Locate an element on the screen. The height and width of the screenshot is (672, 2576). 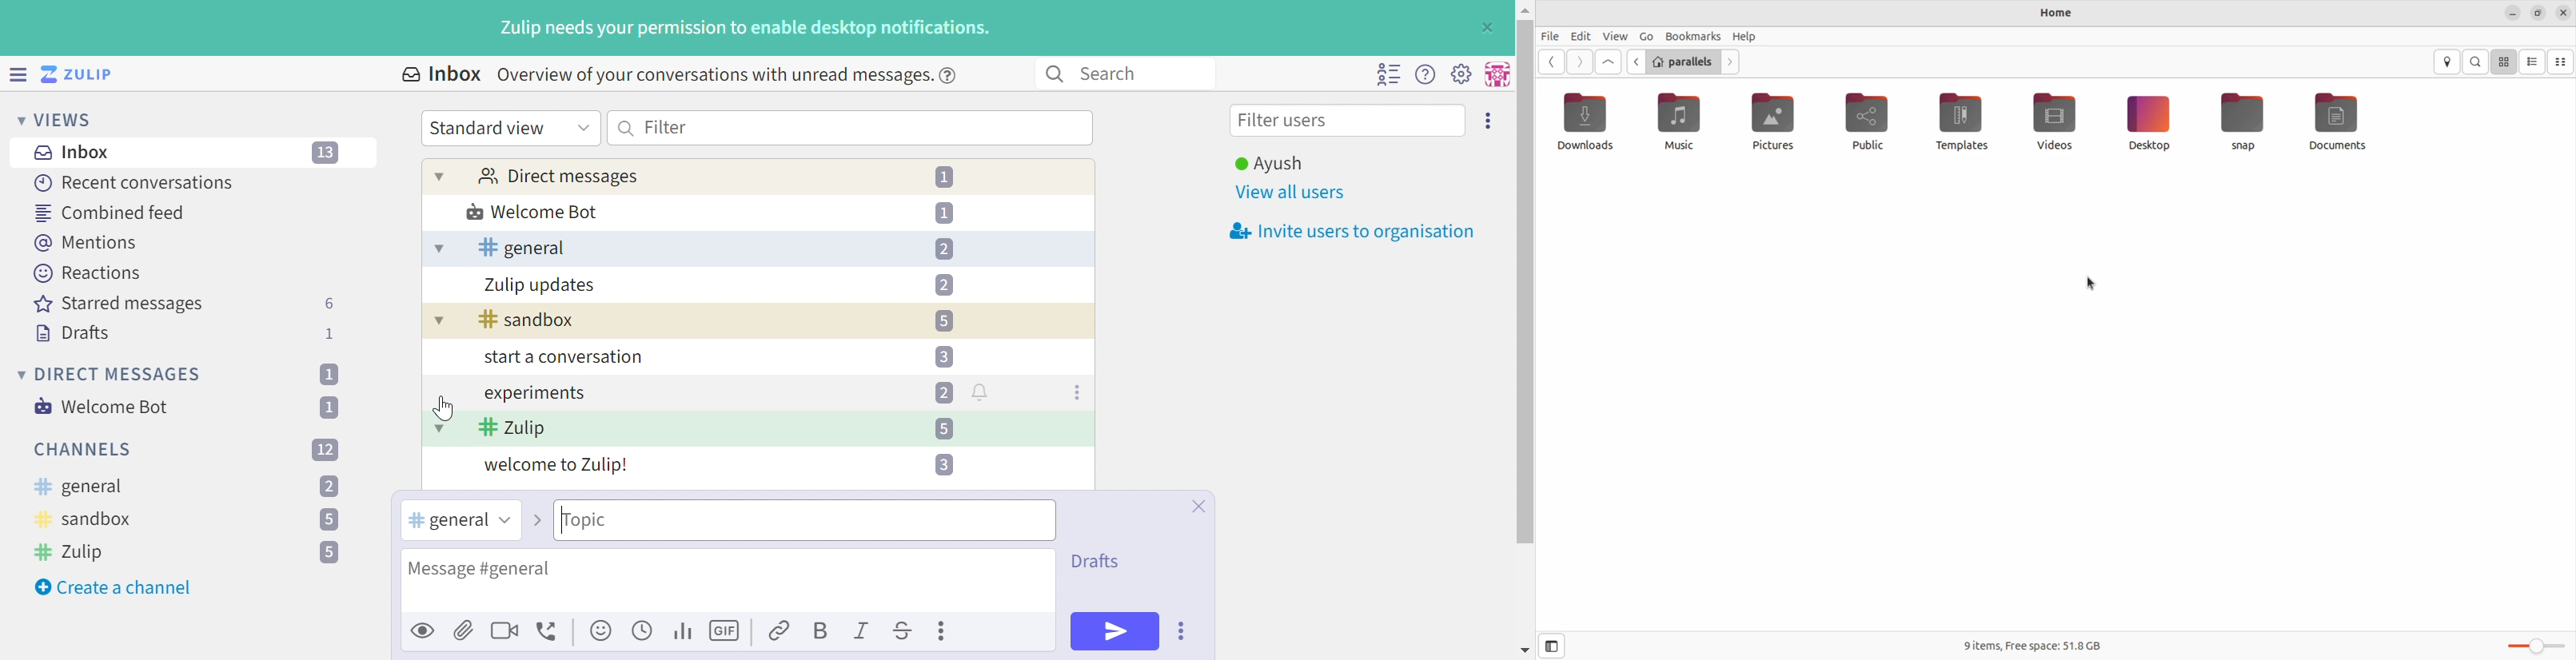
Combined feed is located at coordinates (111, 213).